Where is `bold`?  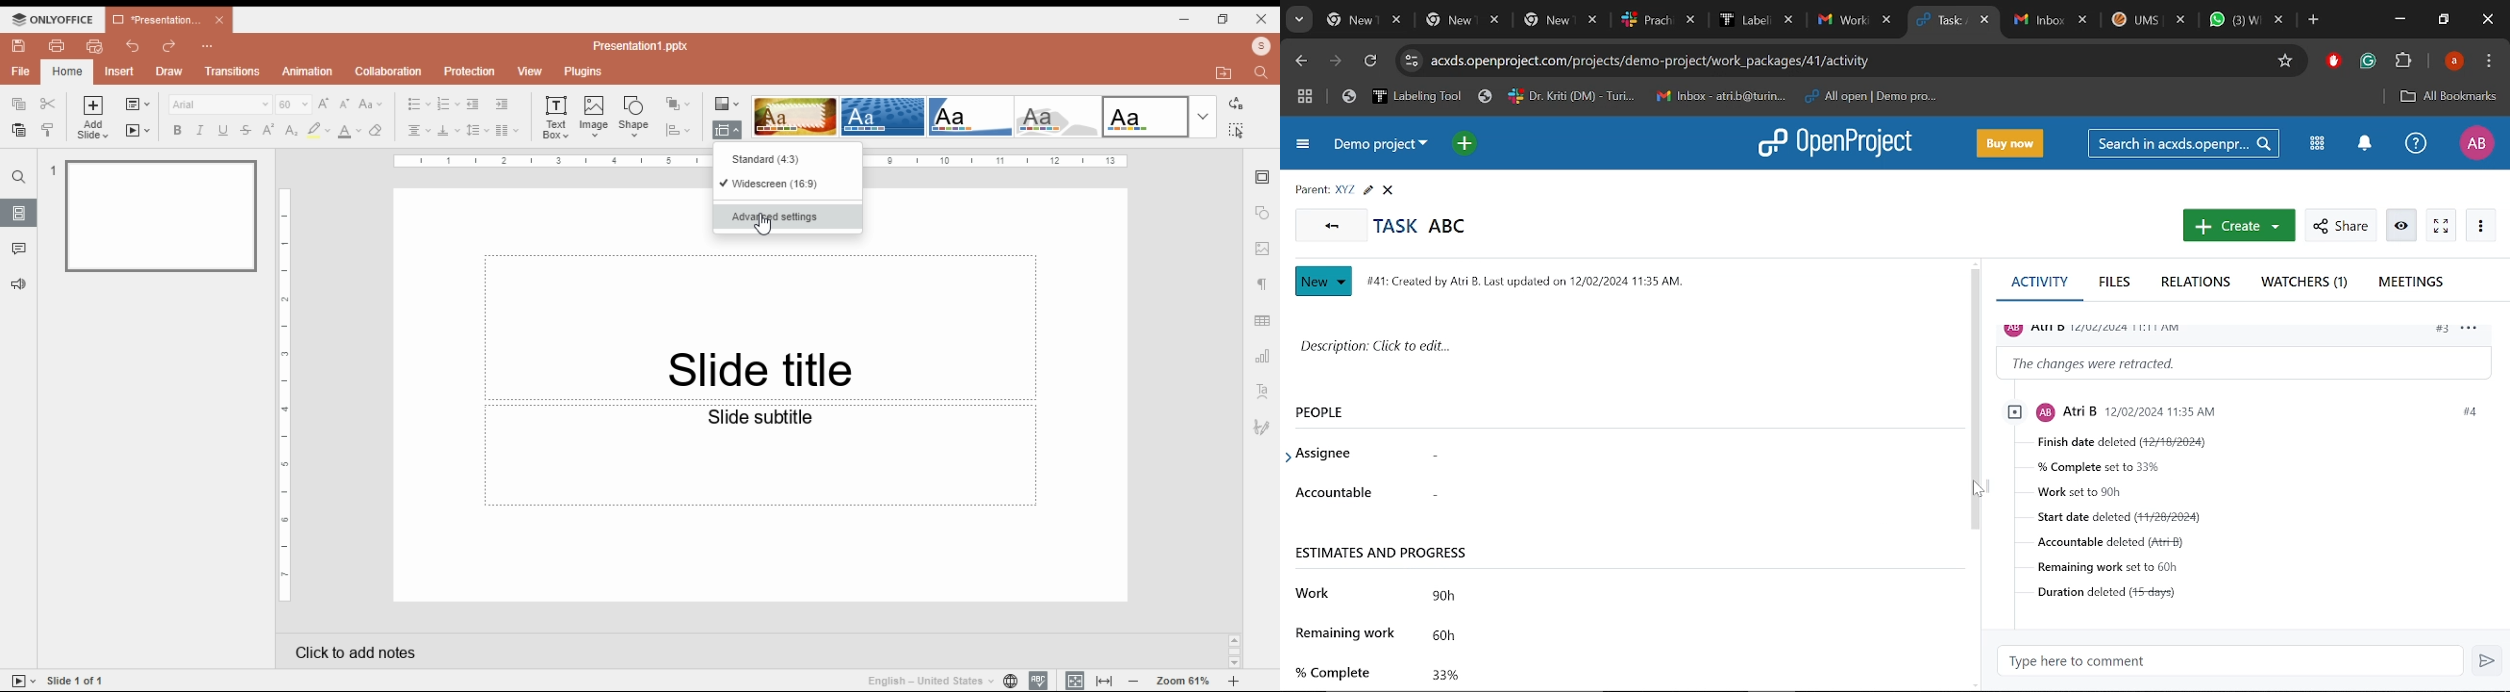
bold is located at coordinates (176, 130).